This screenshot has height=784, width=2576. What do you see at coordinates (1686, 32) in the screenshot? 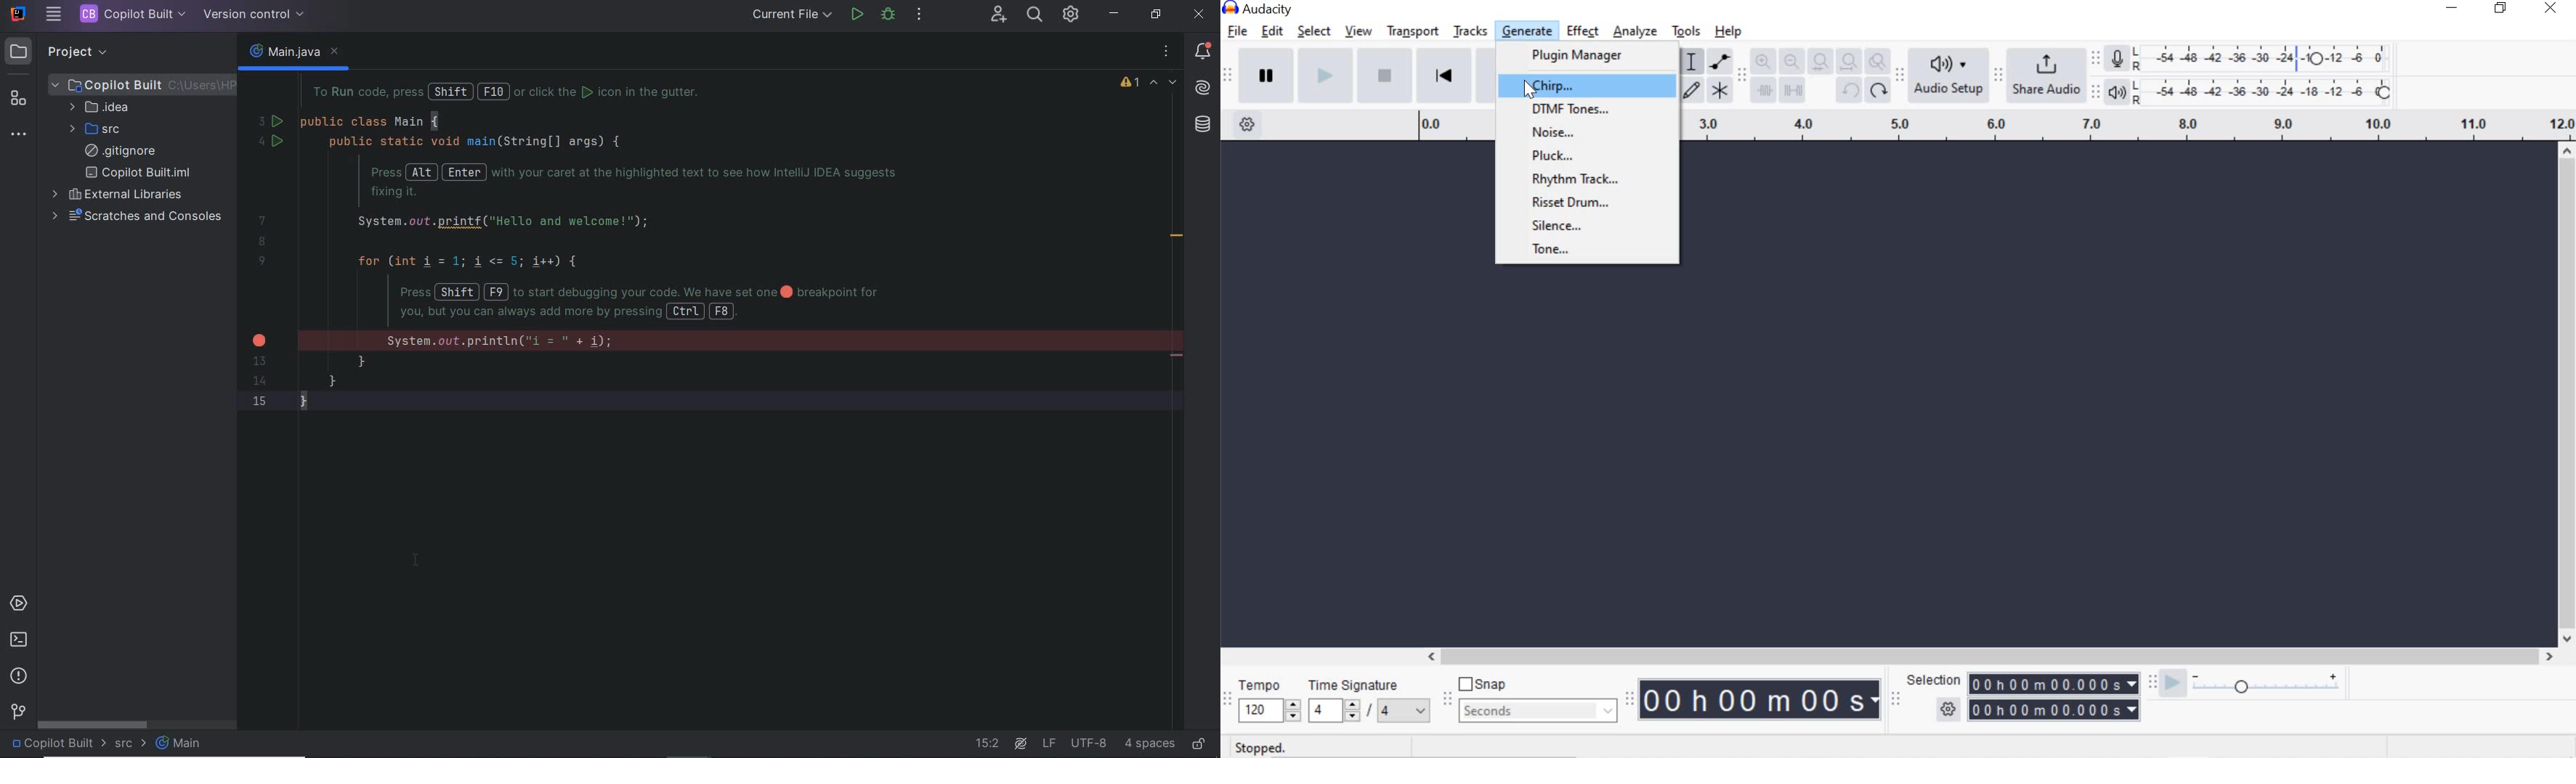
I see `tools` at bounding box center [1686, 32].